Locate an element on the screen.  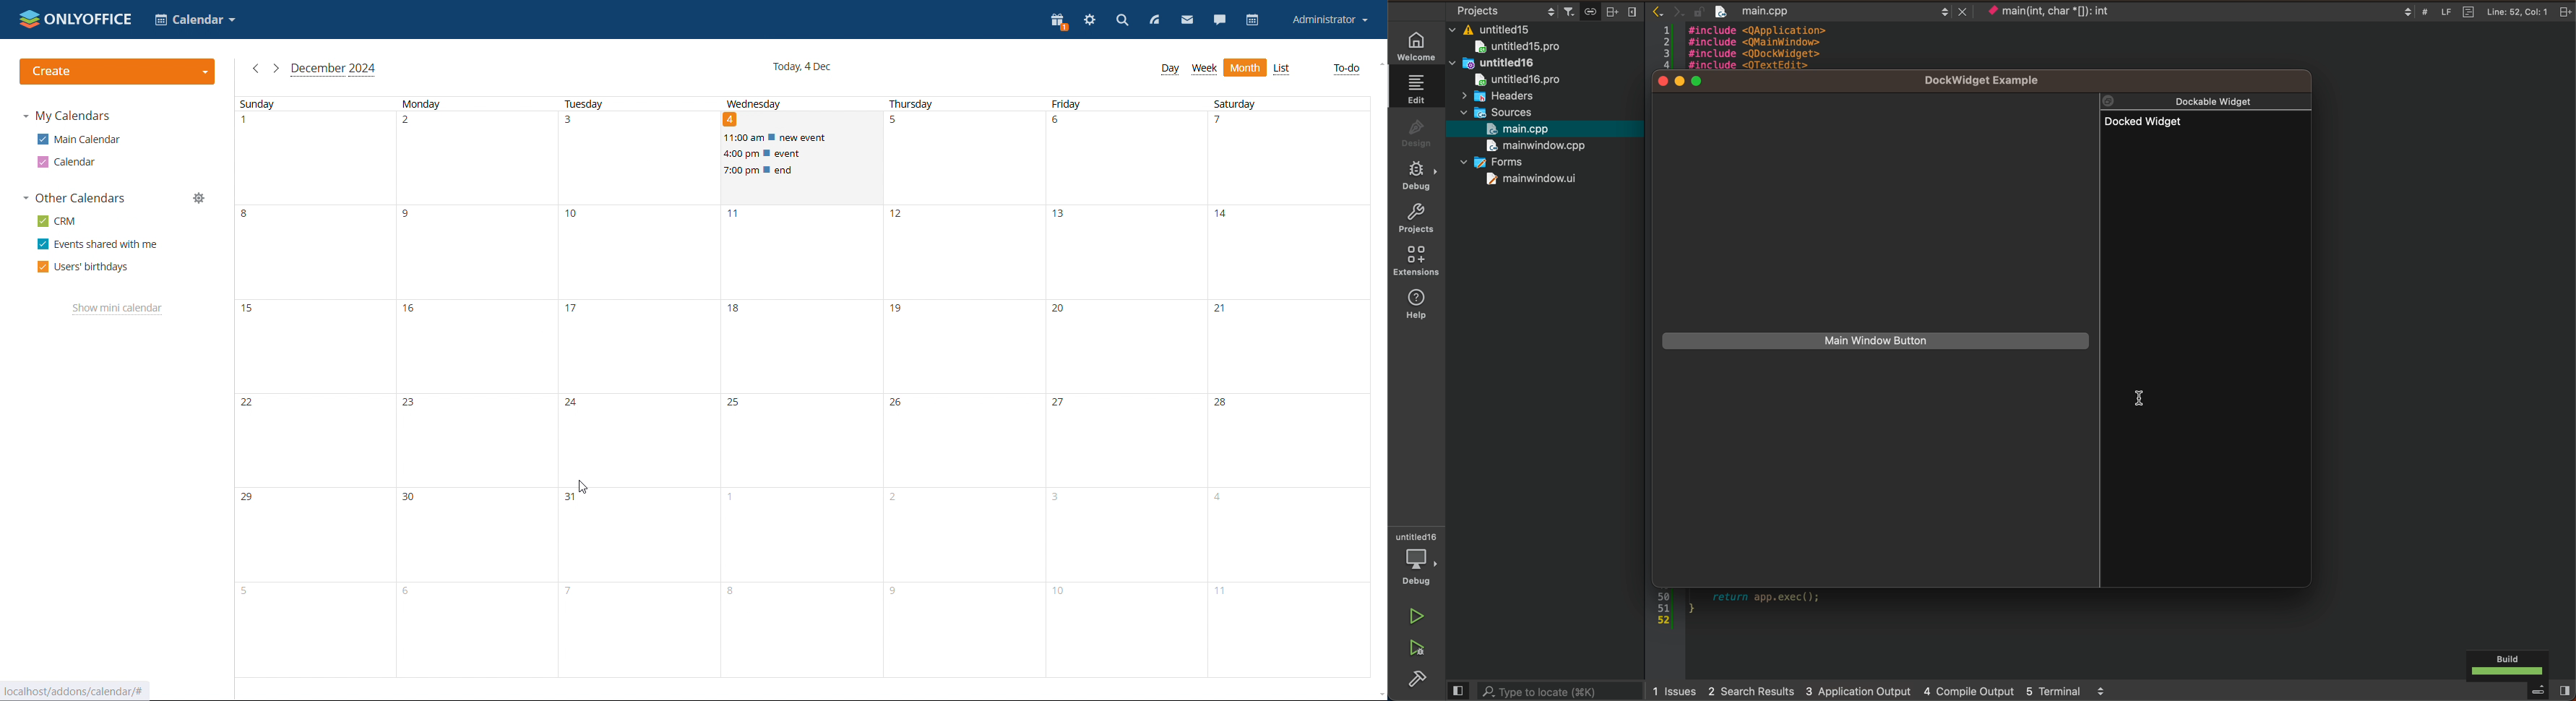
to-do is located at coordinates (1346, 69).